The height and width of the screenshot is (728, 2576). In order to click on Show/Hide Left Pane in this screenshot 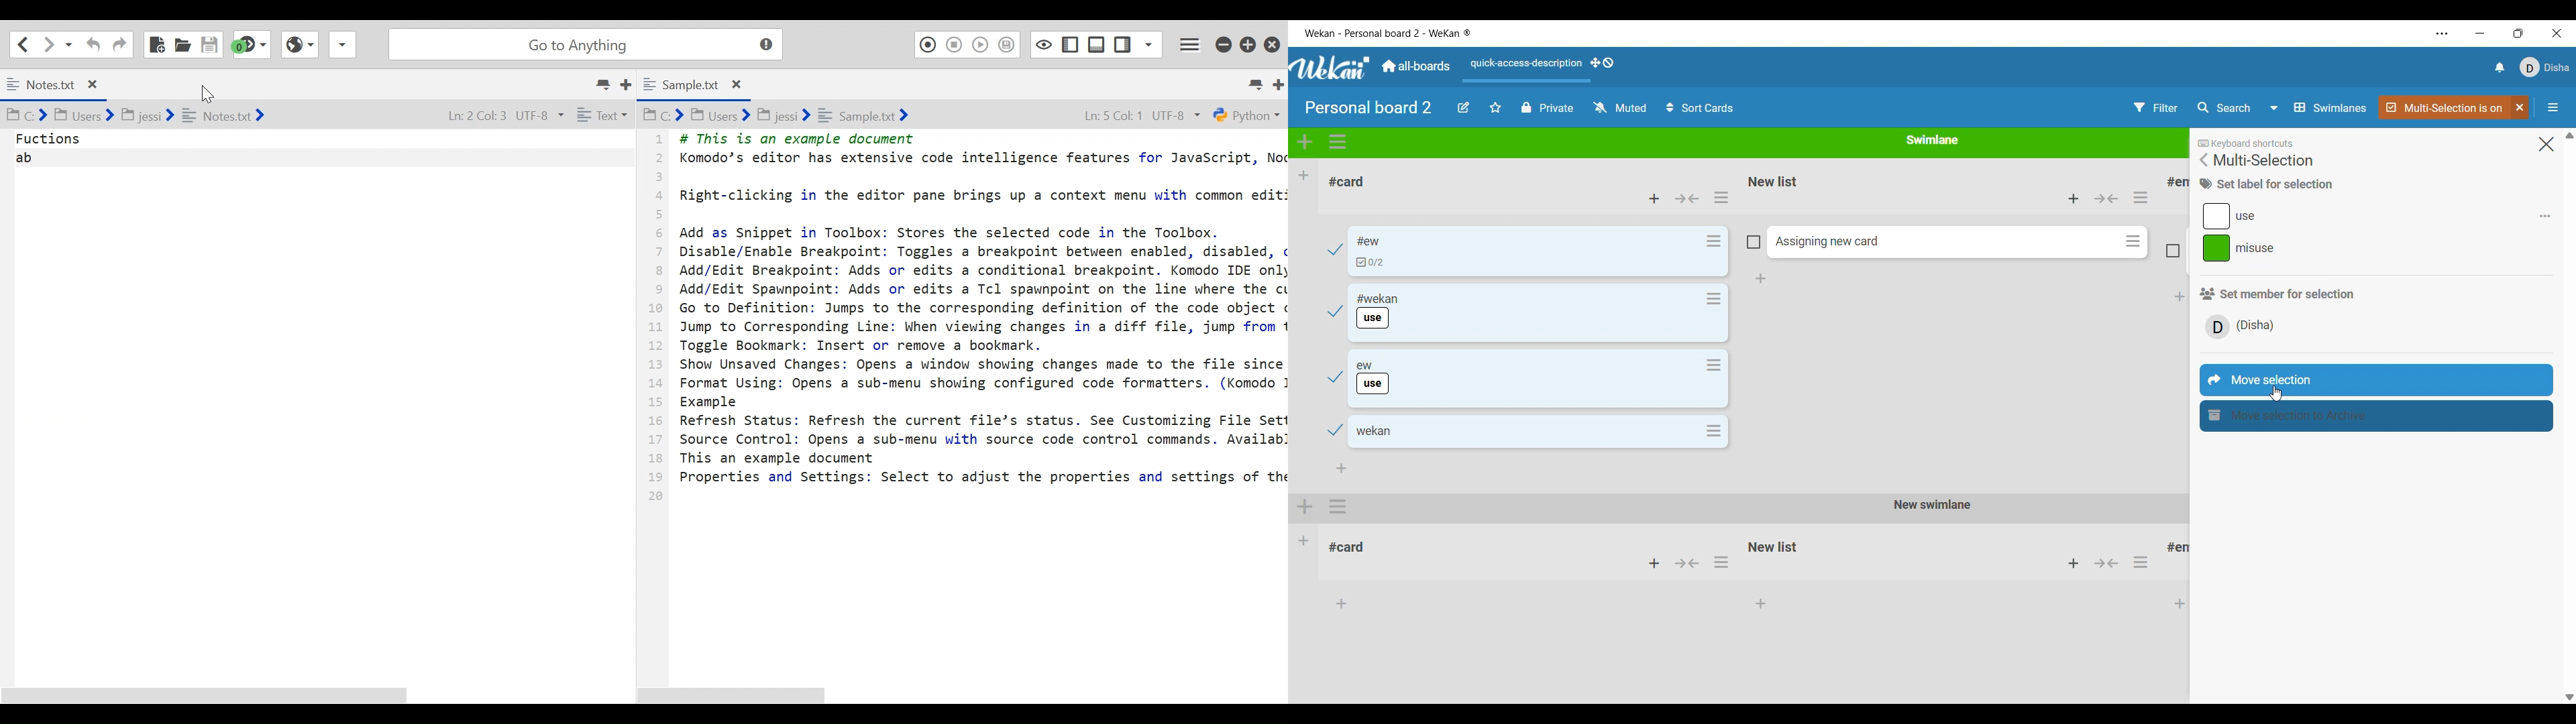, I will do `click(1122, 44)`.